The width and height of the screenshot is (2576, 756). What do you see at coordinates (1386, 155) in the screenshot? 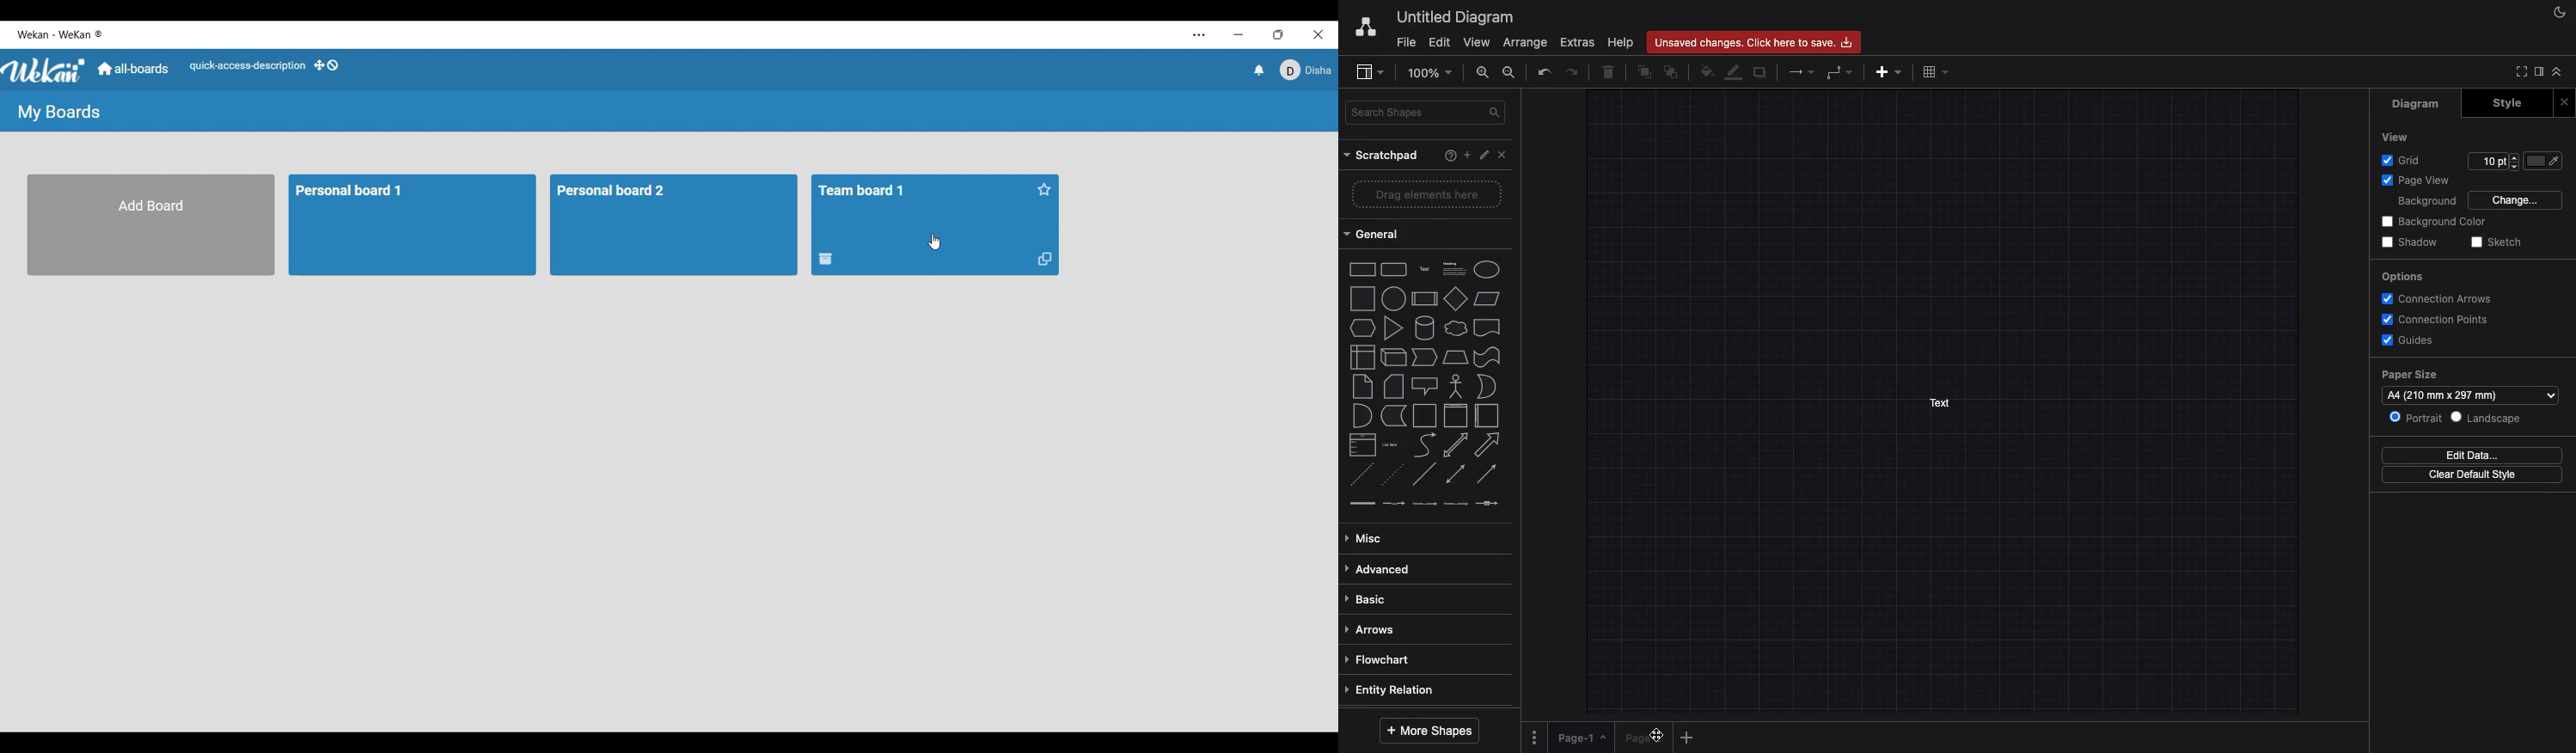
I see `Scratchpad` at bounding box center [1386, 155].